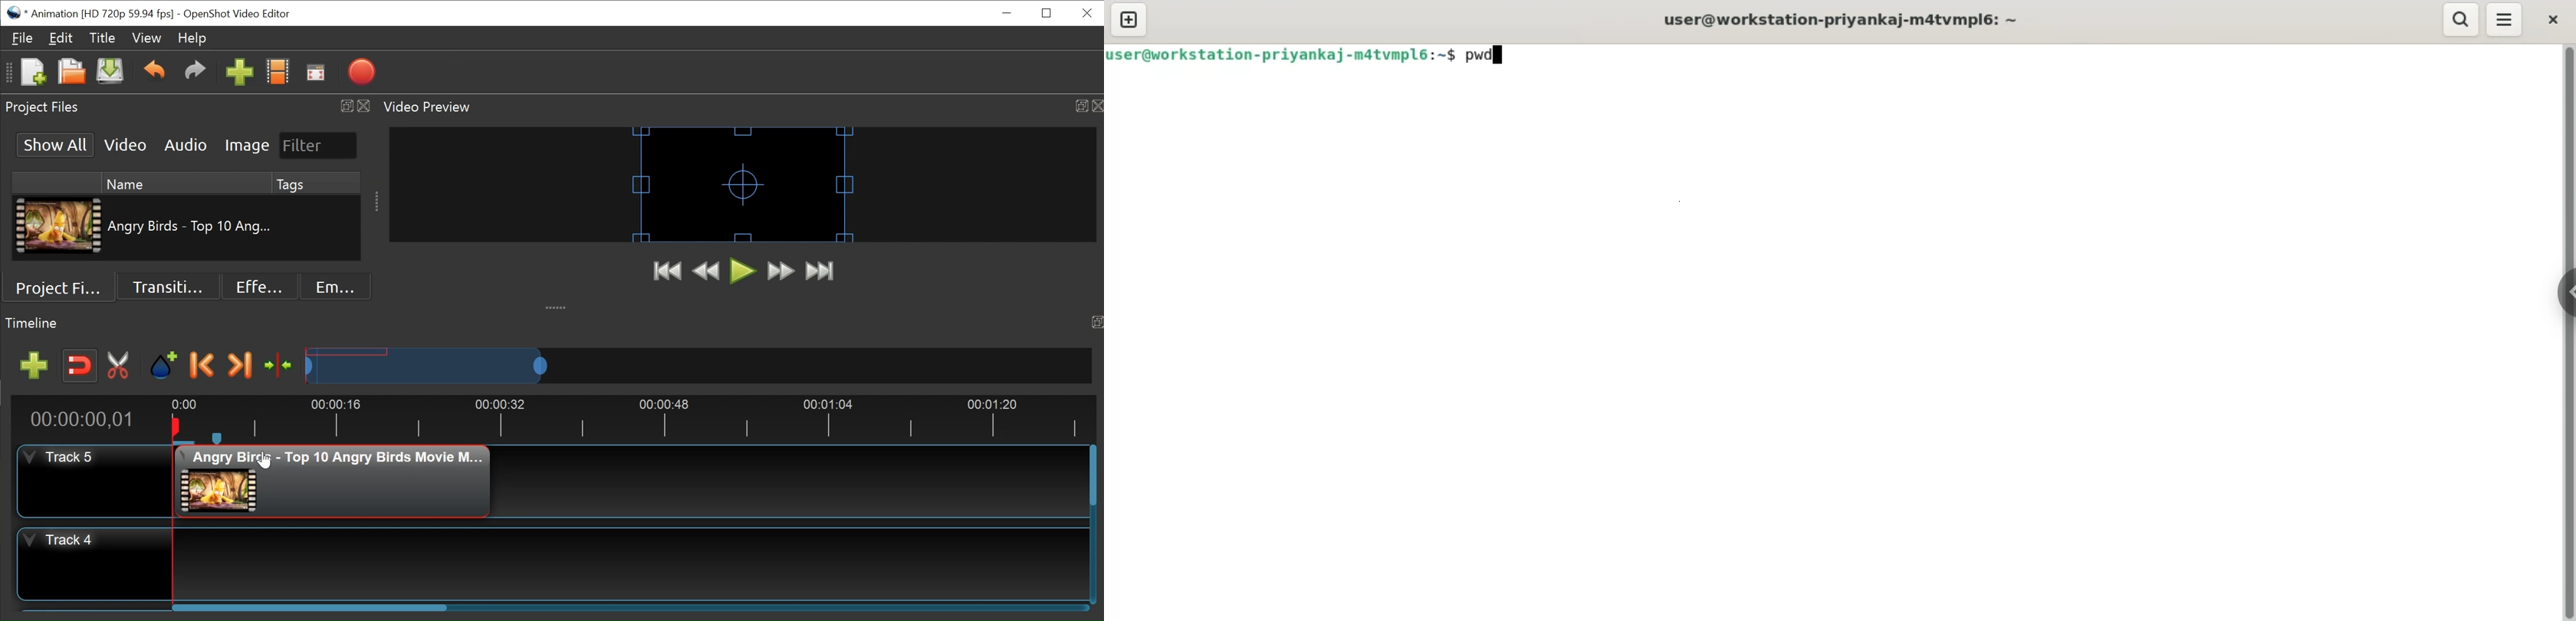  What do you see at coordinates (2552, 20) in the screenshot?
I see `close` at bounding box center [2552, 20].